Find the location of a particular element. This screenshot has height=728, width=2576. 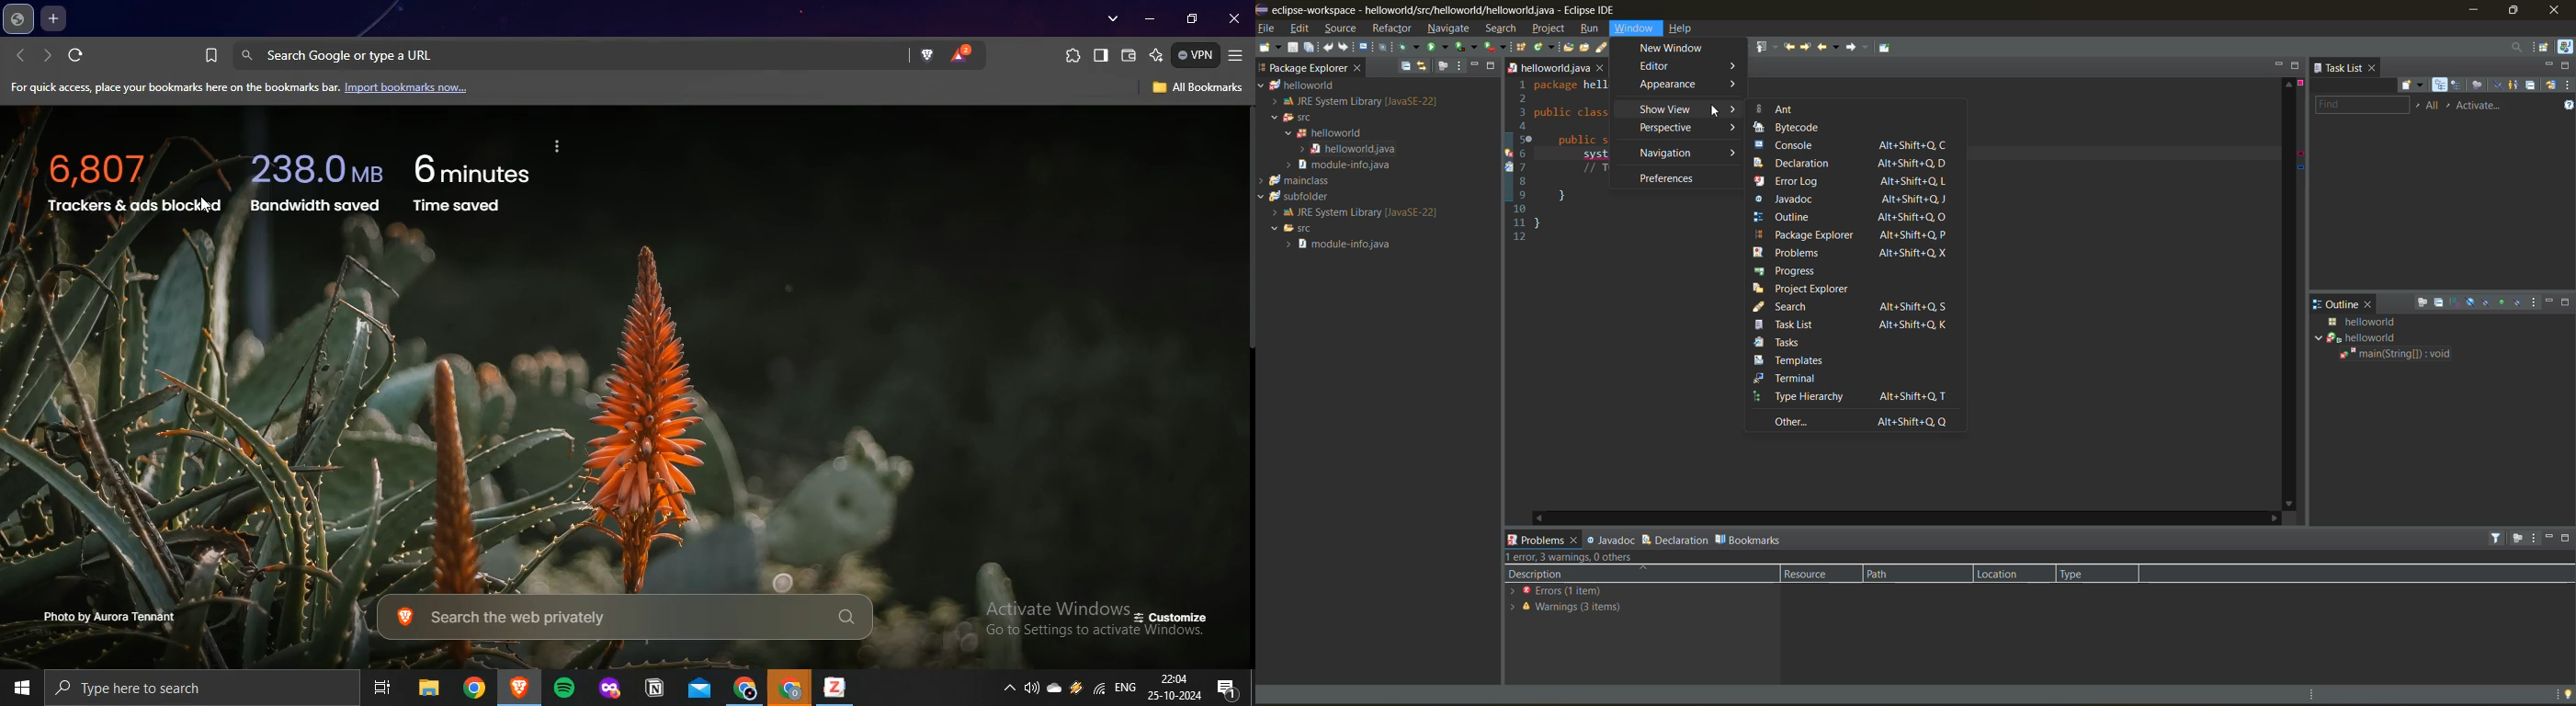

notifications is located at coordinates (1231, 689).